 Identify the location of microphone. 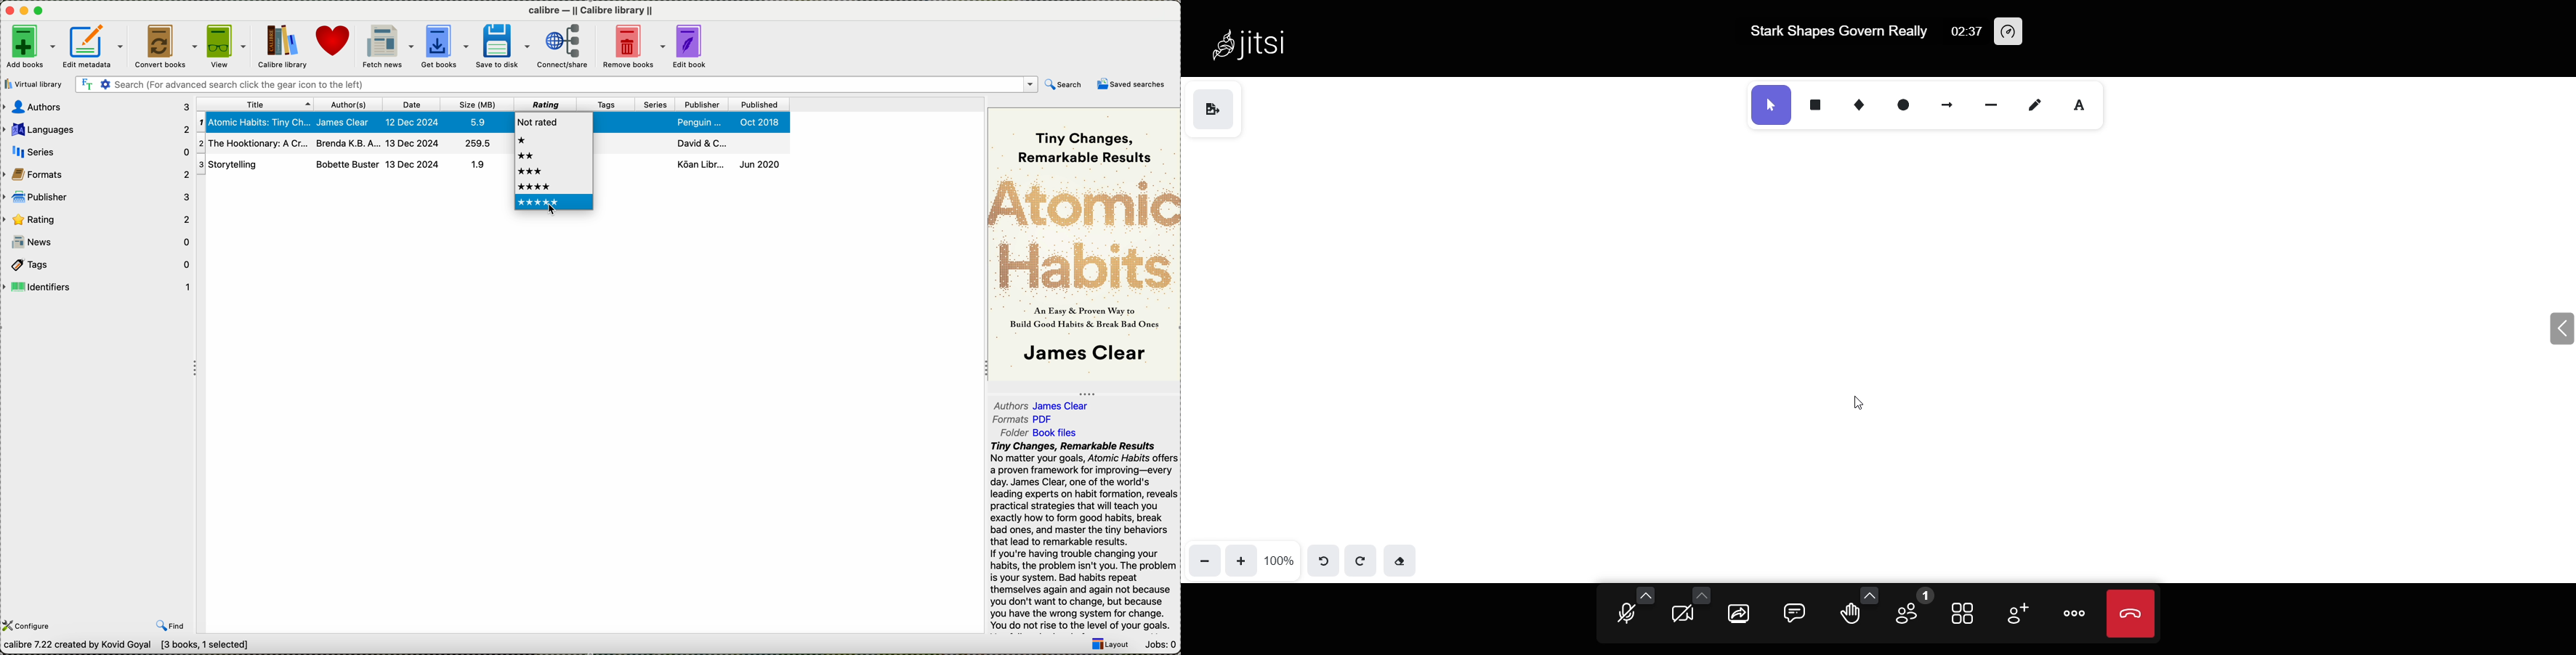
(1626, 615).